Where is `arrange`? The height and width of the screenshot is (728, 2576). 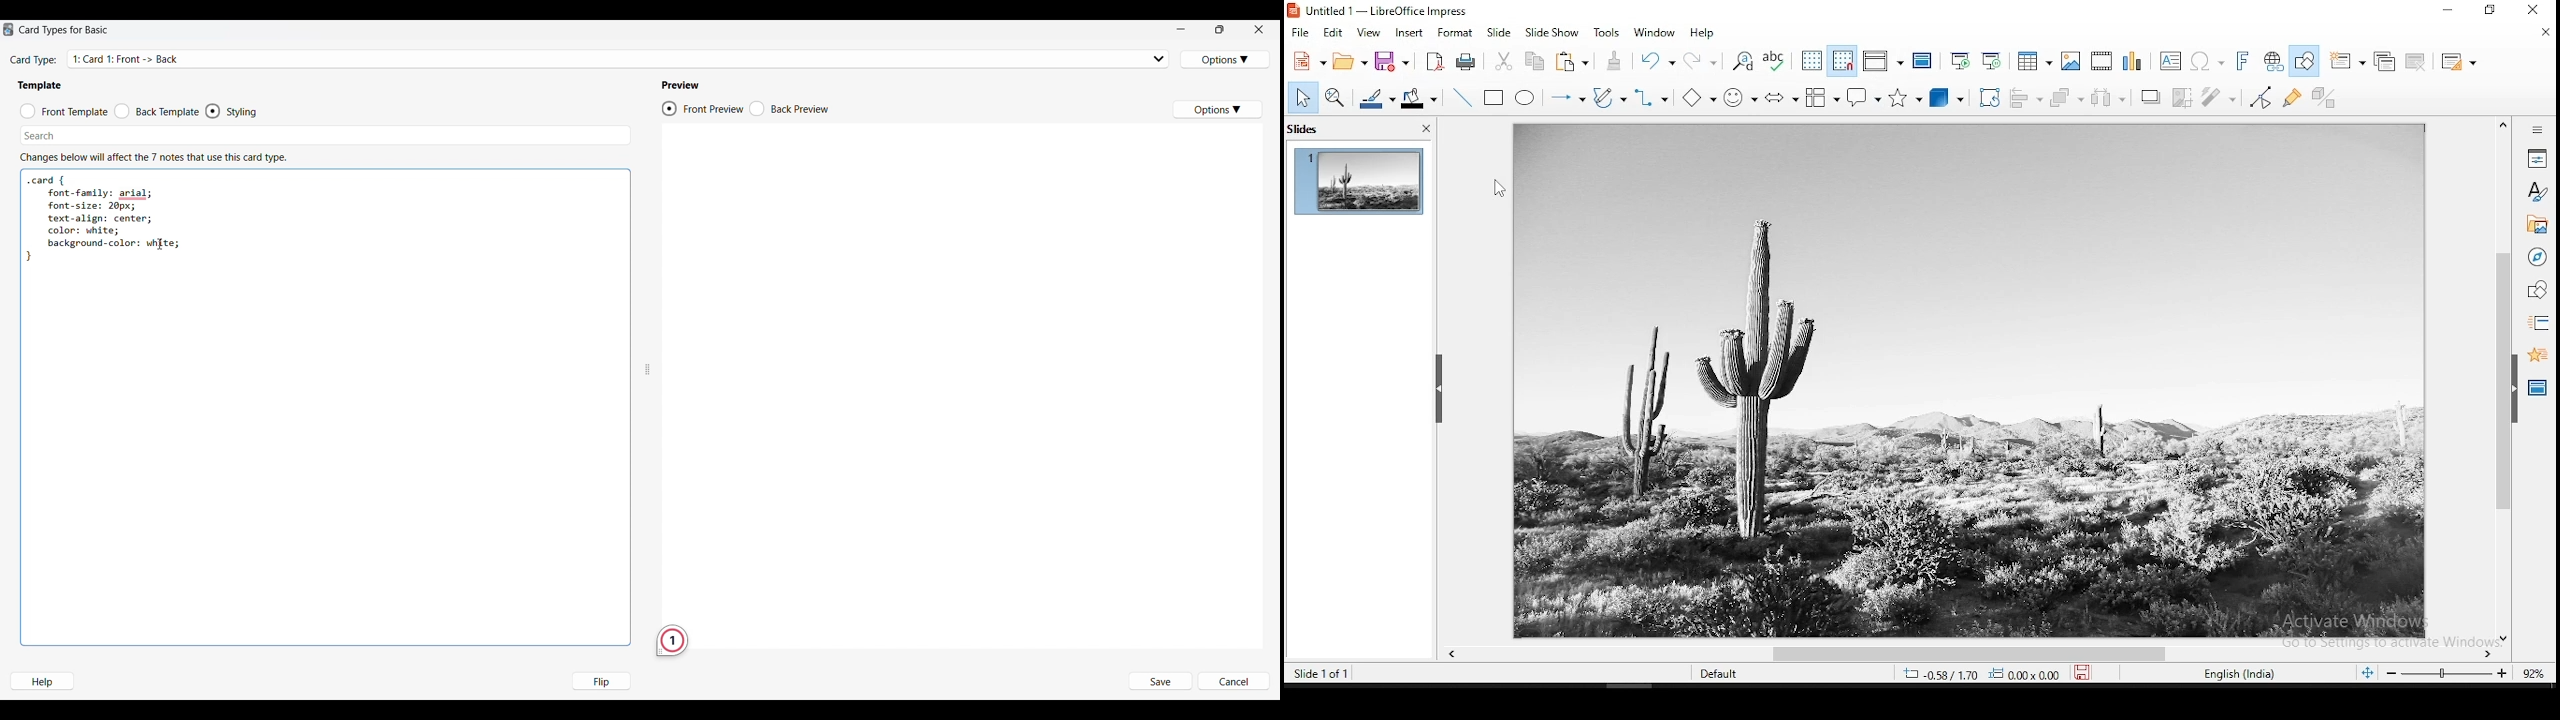
arrange is located at coordinates (2067, 99).